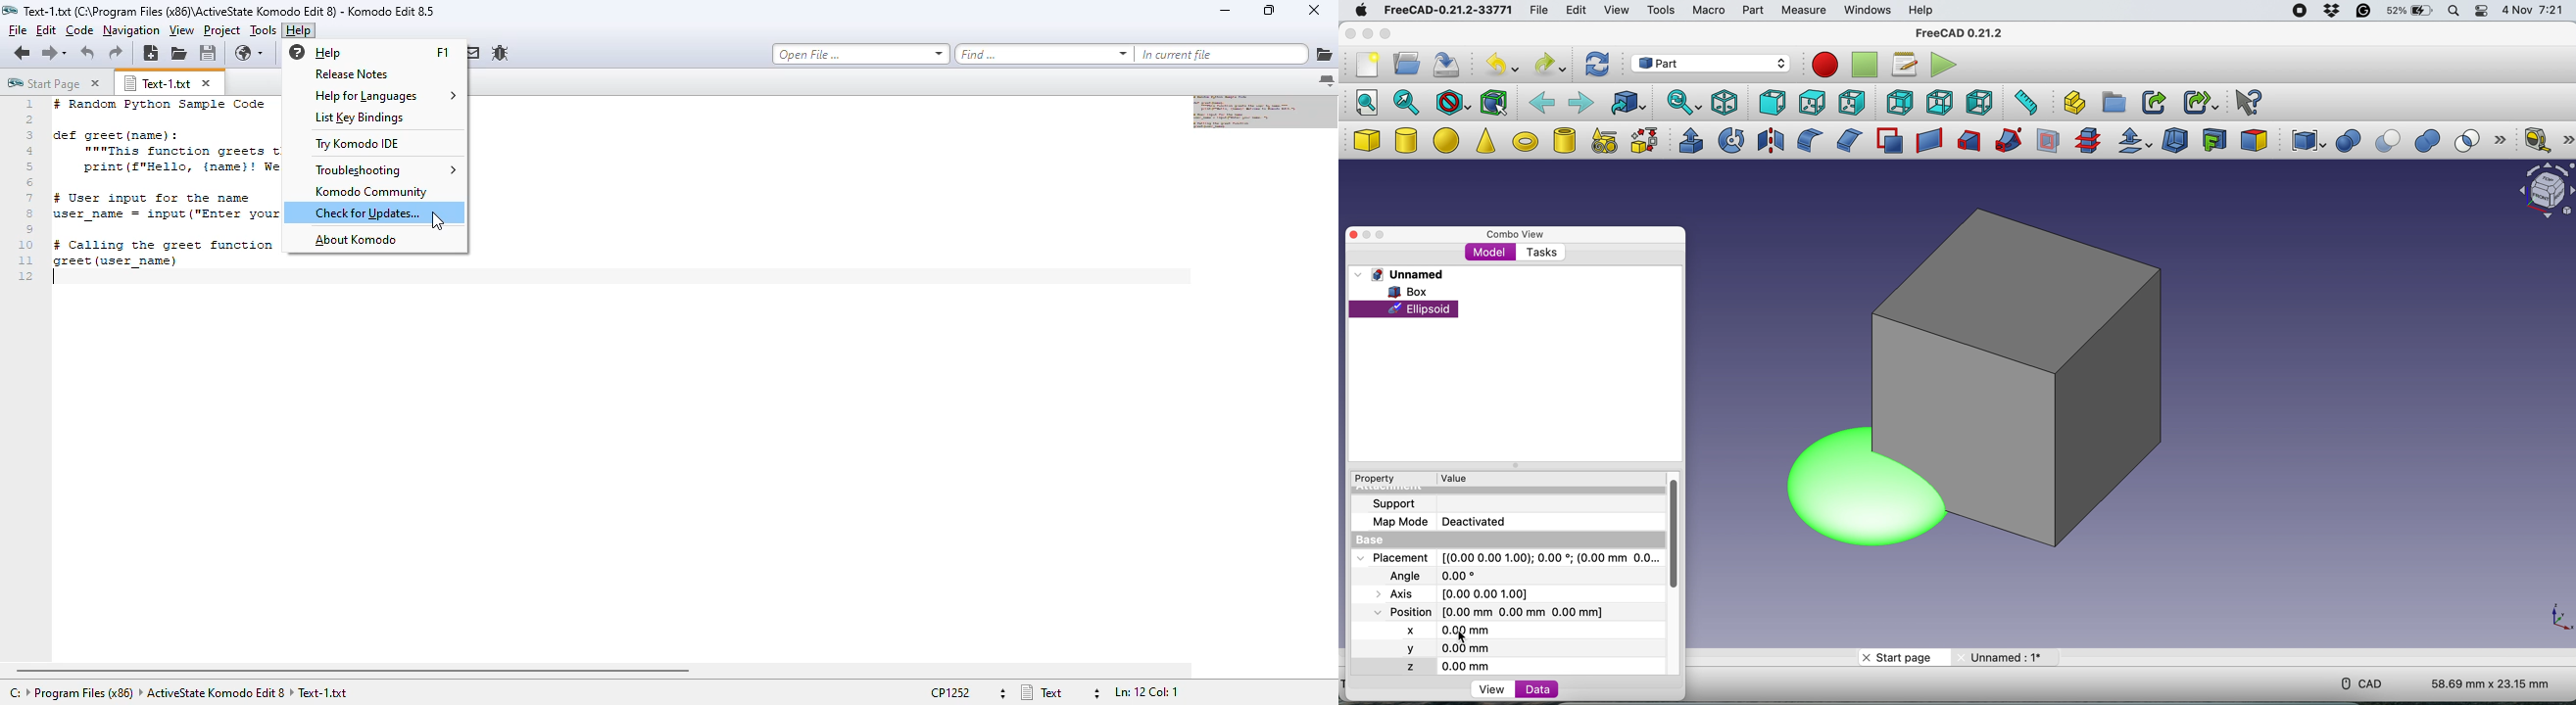 The height and width of the screenshot is (728, 2576). Describe the element at coordinates (158, 83) in the screenshot. I see `text-1` at that location.